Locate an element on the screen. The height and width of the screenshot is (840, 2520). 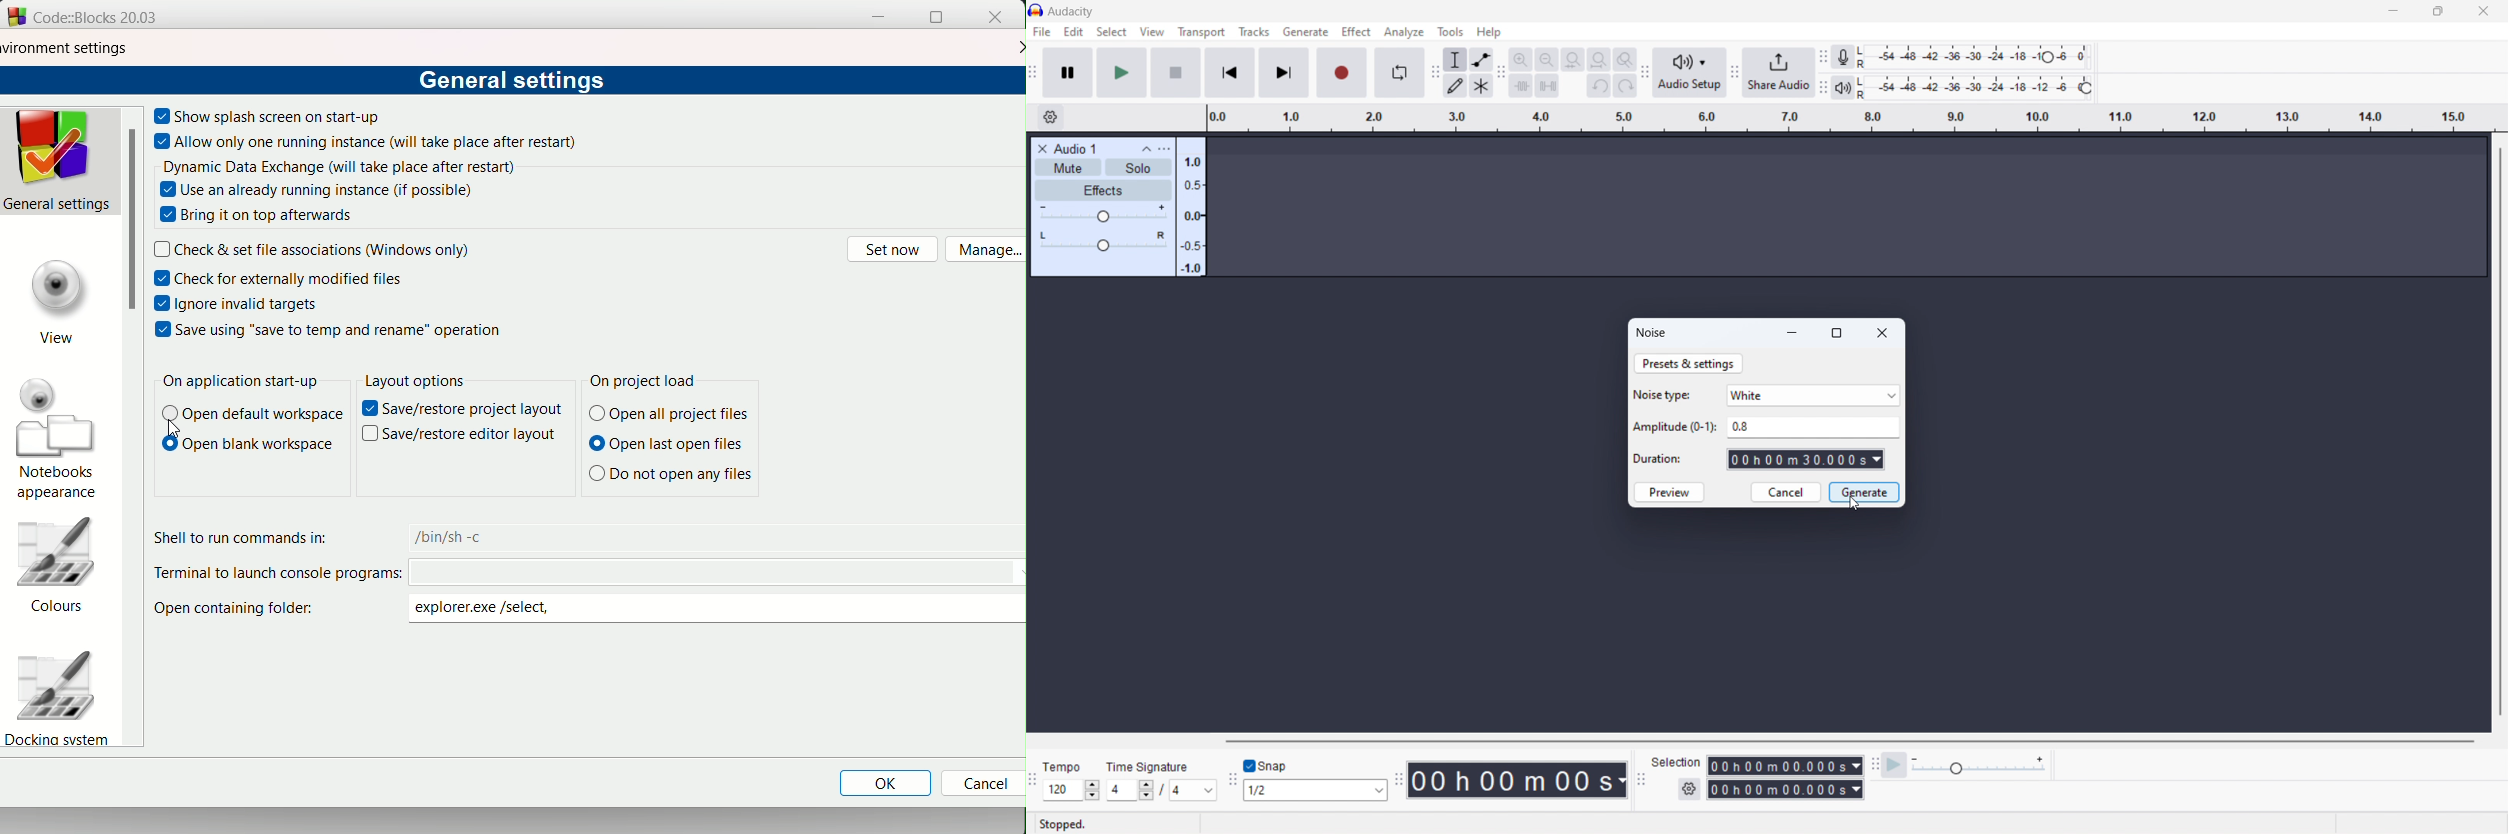
text is located at coordinates (339, 329).